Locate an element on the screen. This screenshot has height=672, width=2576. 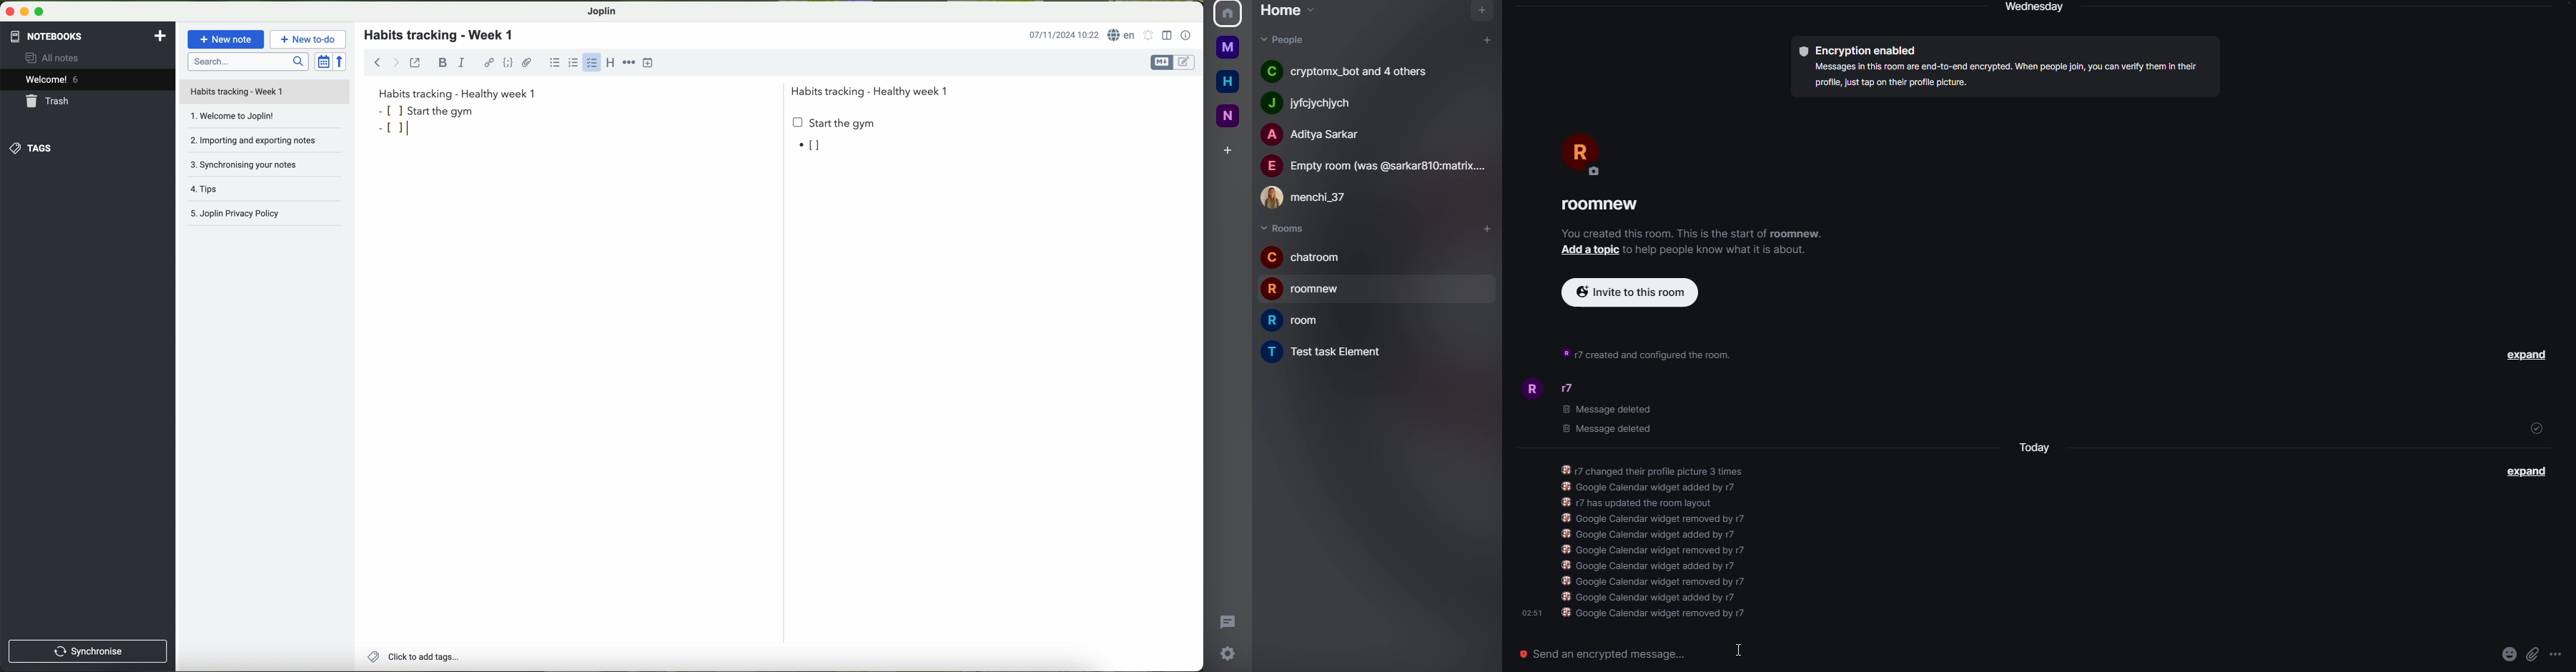
new note button is located at coordinates (226, 39).